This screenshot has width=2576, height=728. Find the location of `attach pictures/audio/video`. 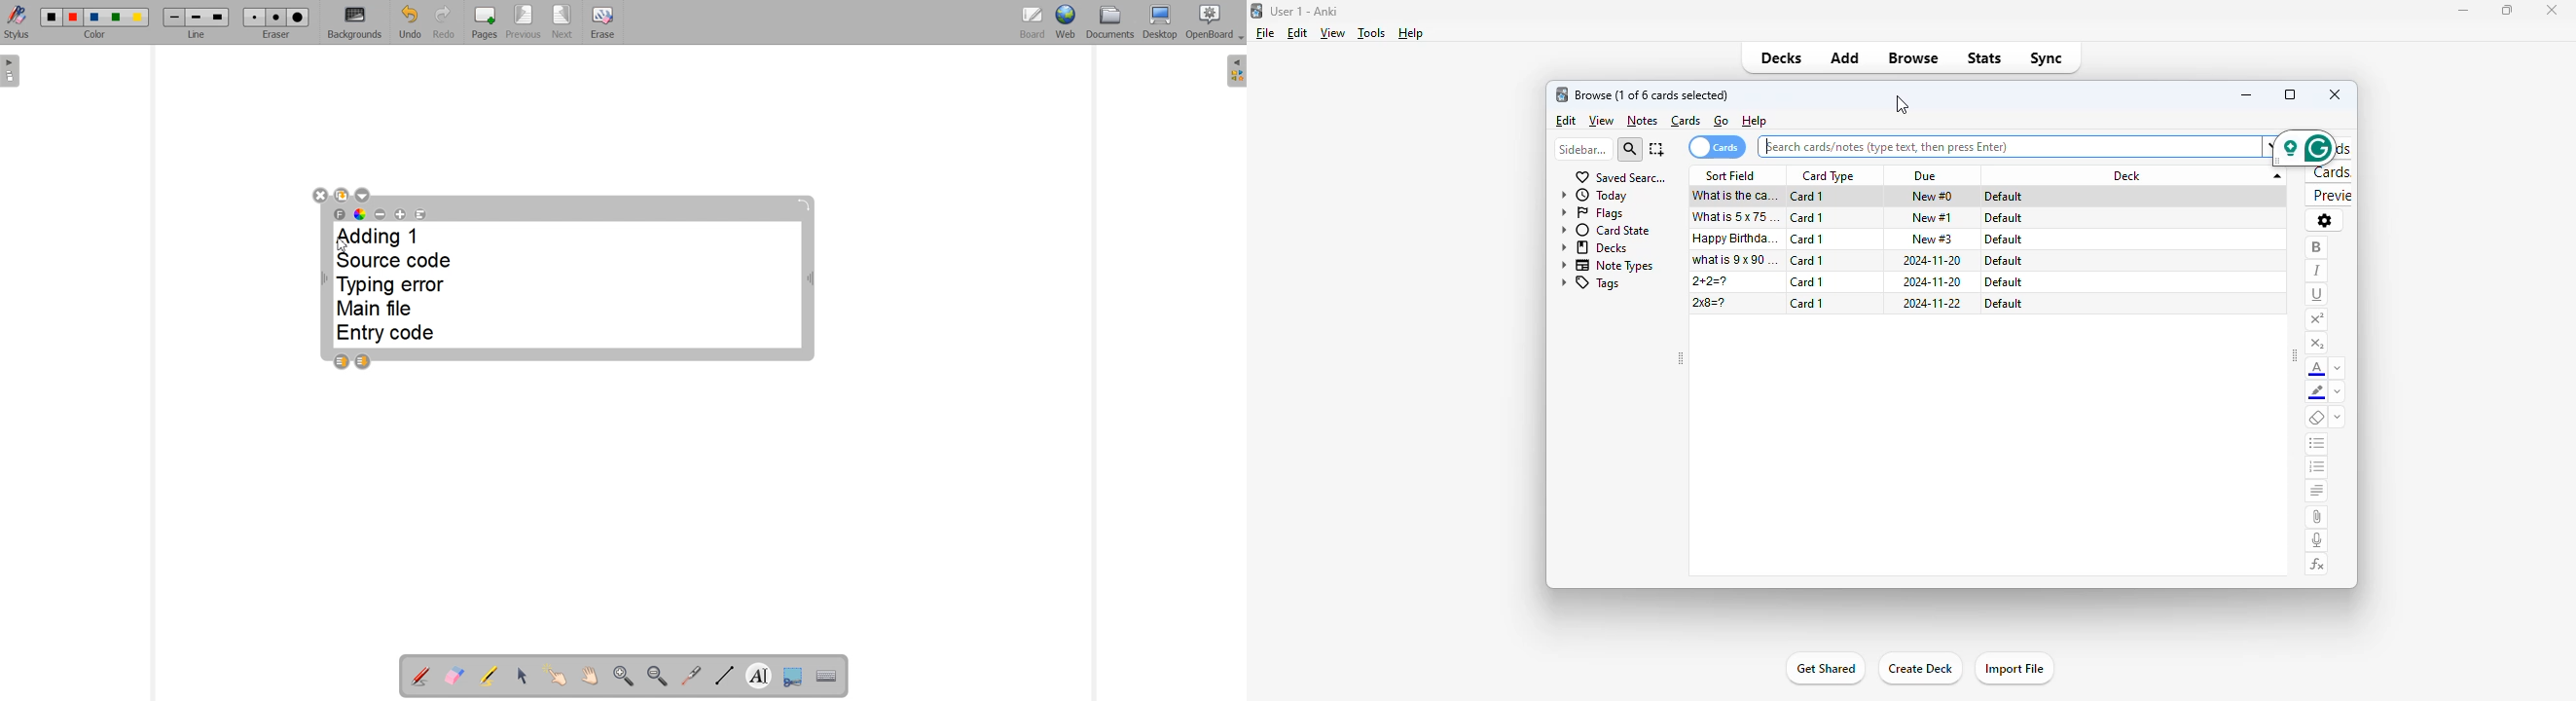

attach pictures/audio/video is located at coordinates (2317, 517).